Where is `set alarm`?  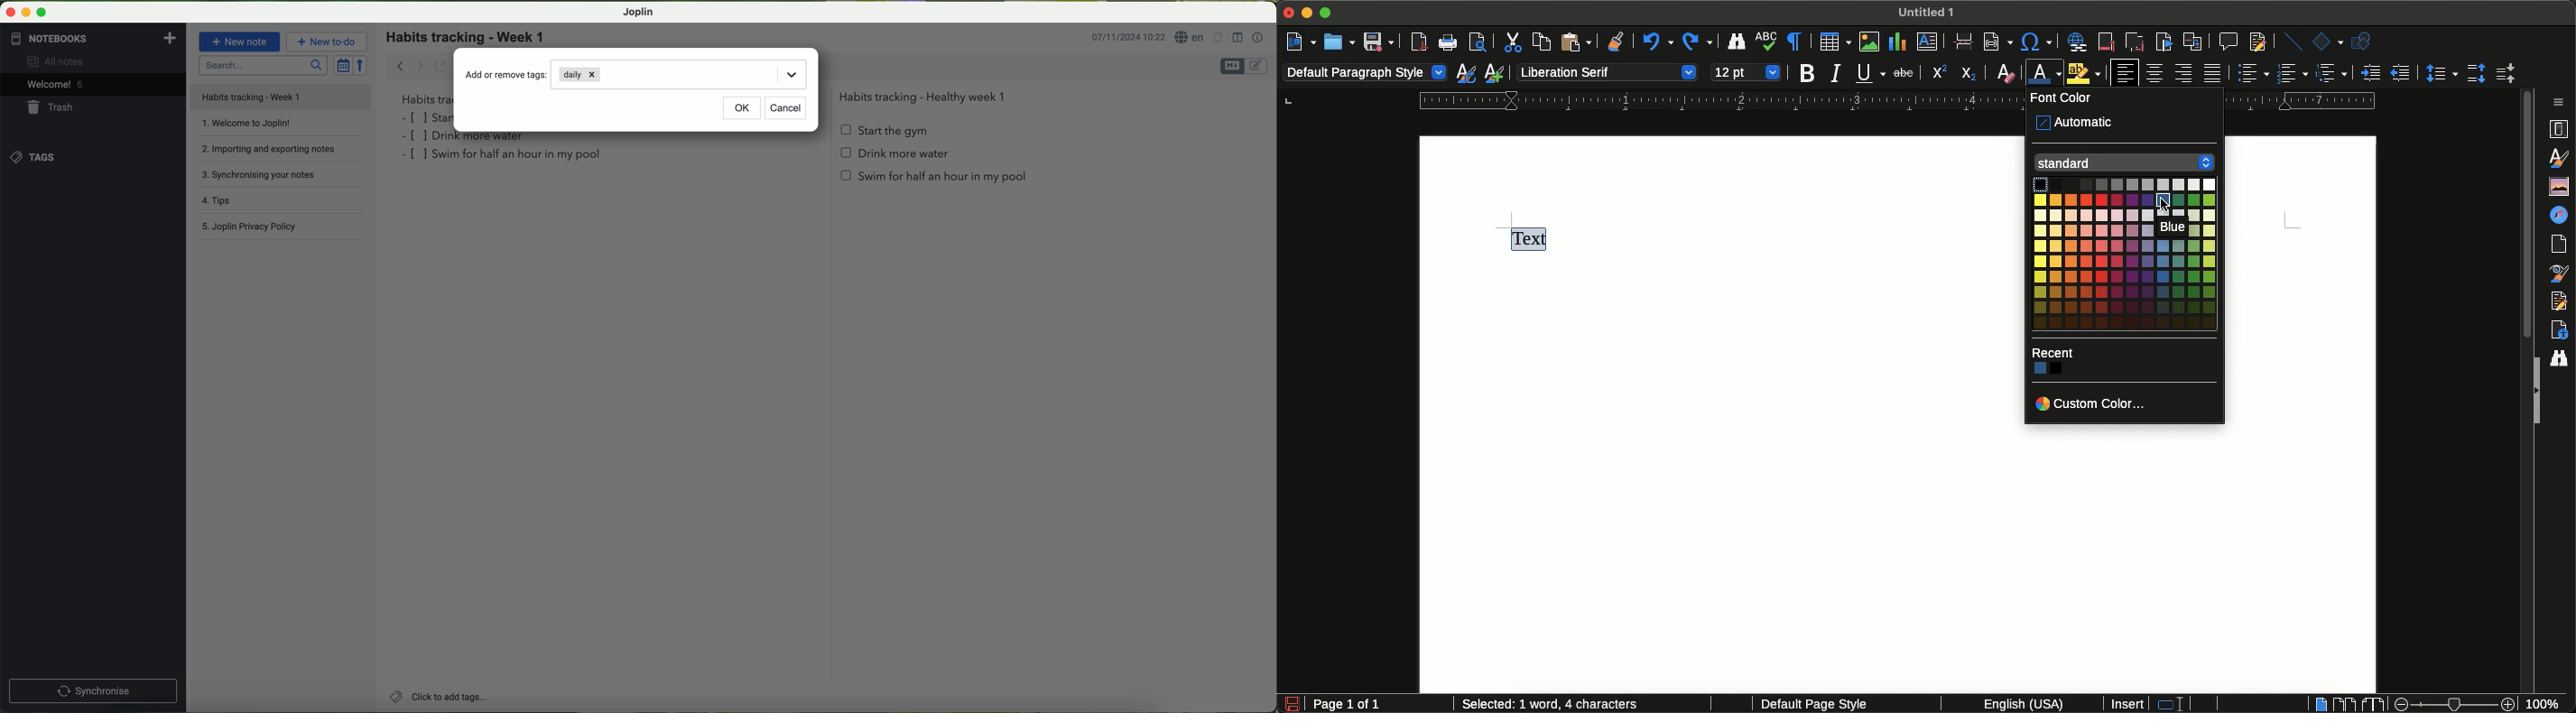
set alarm is located at coordinates (1219, 36).